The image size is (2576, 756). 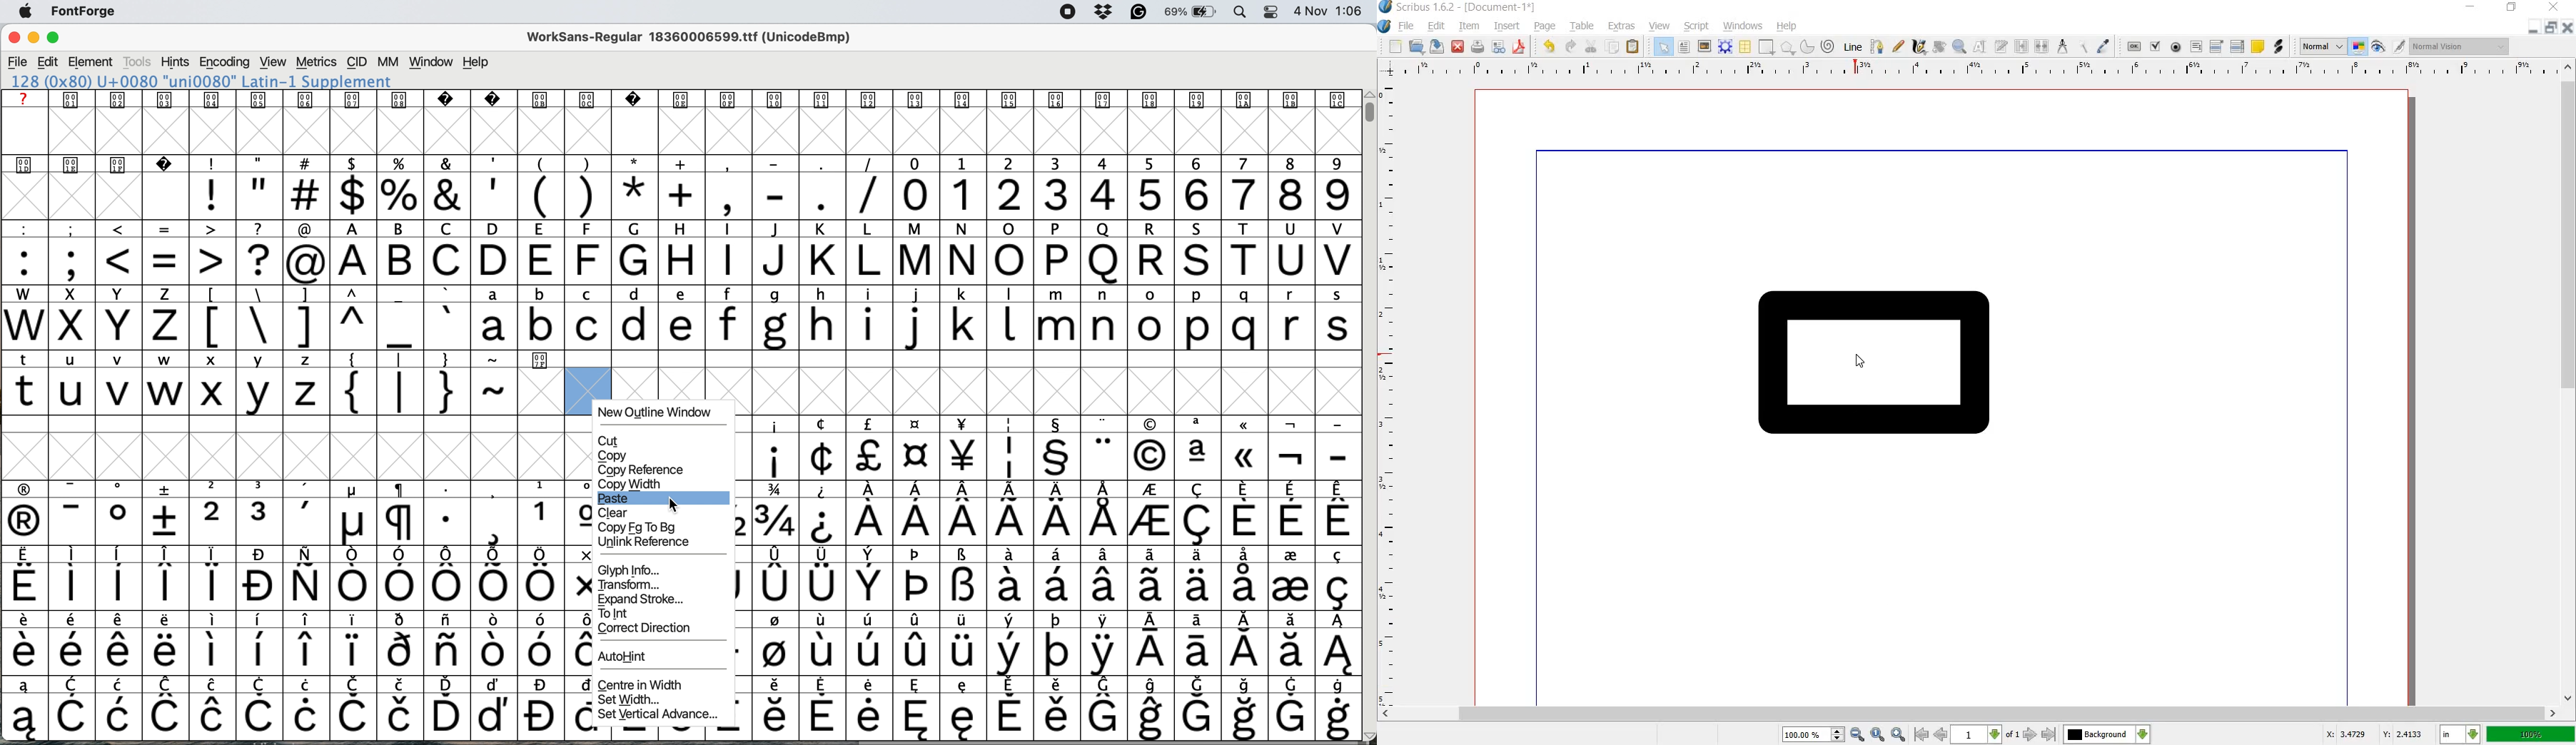 What do you see at coordinates (2338, 734) in the screenshot?
I see `coordinates x: 3.4729` at bounding box center [2338, 734].